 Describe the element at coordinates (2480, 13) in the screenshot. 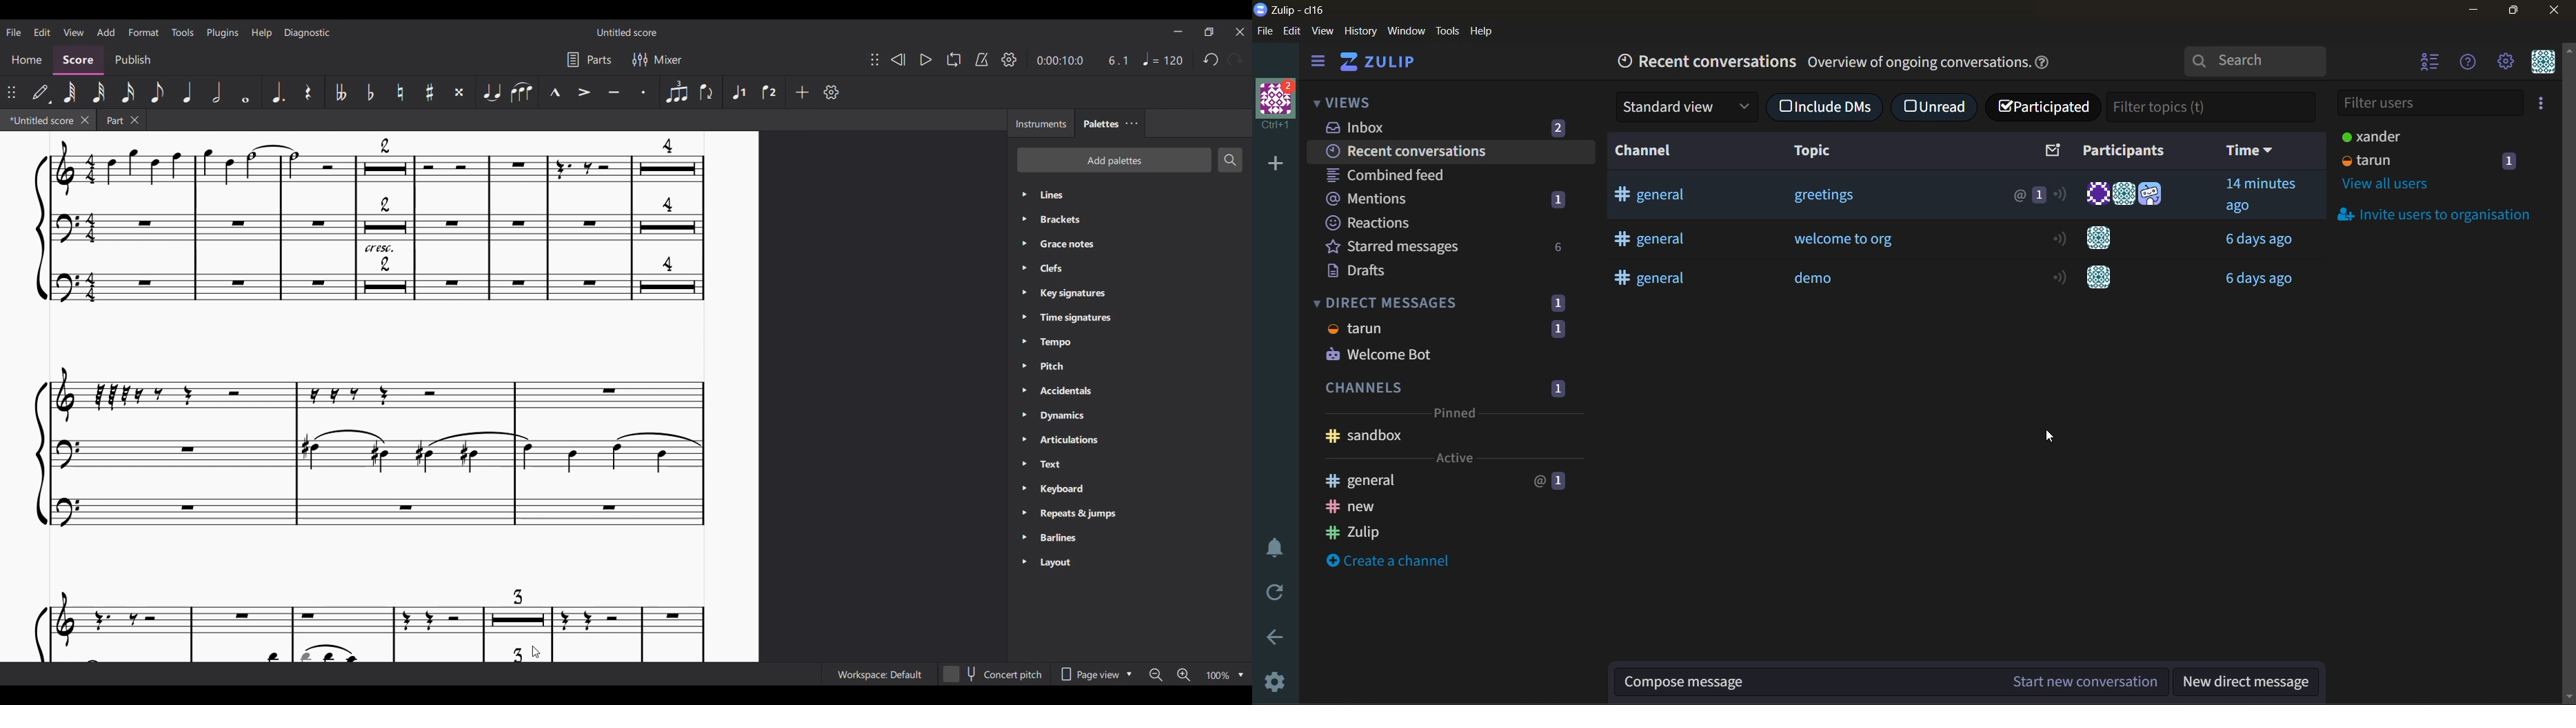

I see `minimize` at that location.